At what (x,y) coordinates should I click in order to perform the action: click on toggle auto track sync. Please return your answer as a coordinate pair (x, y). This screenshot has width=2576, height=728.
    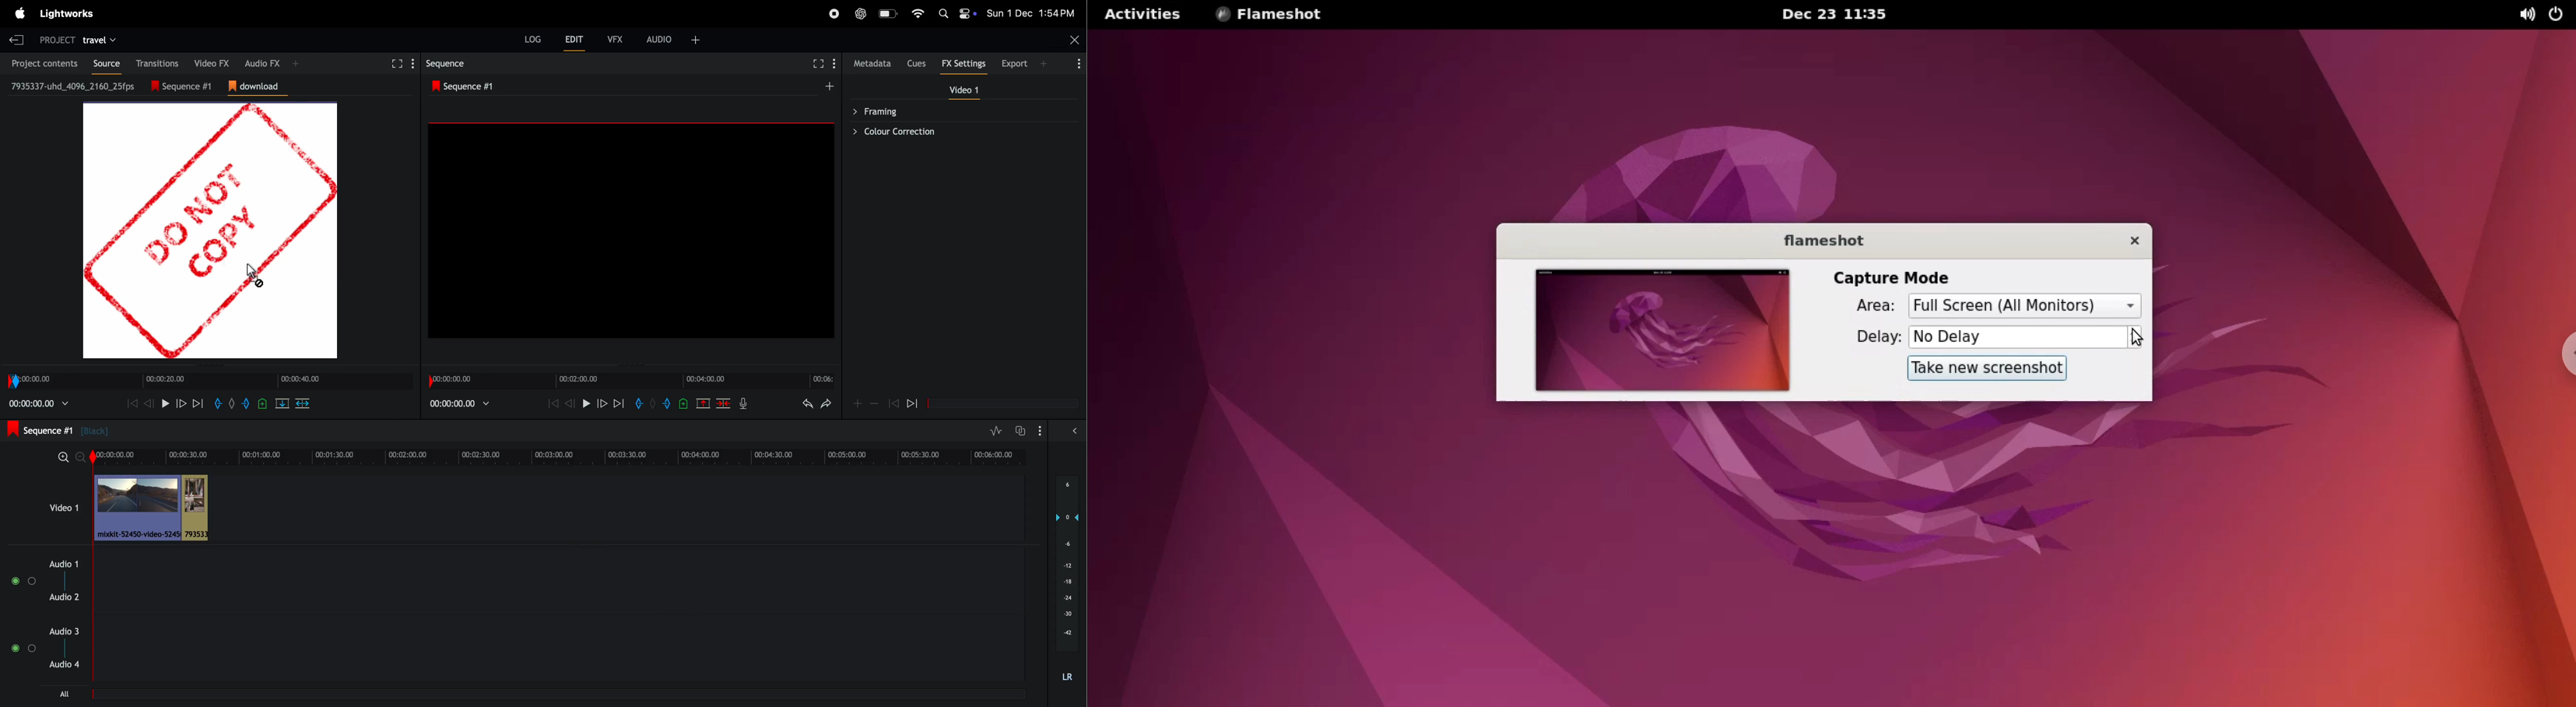
    Looking at the image, I should click on (1020, 431).